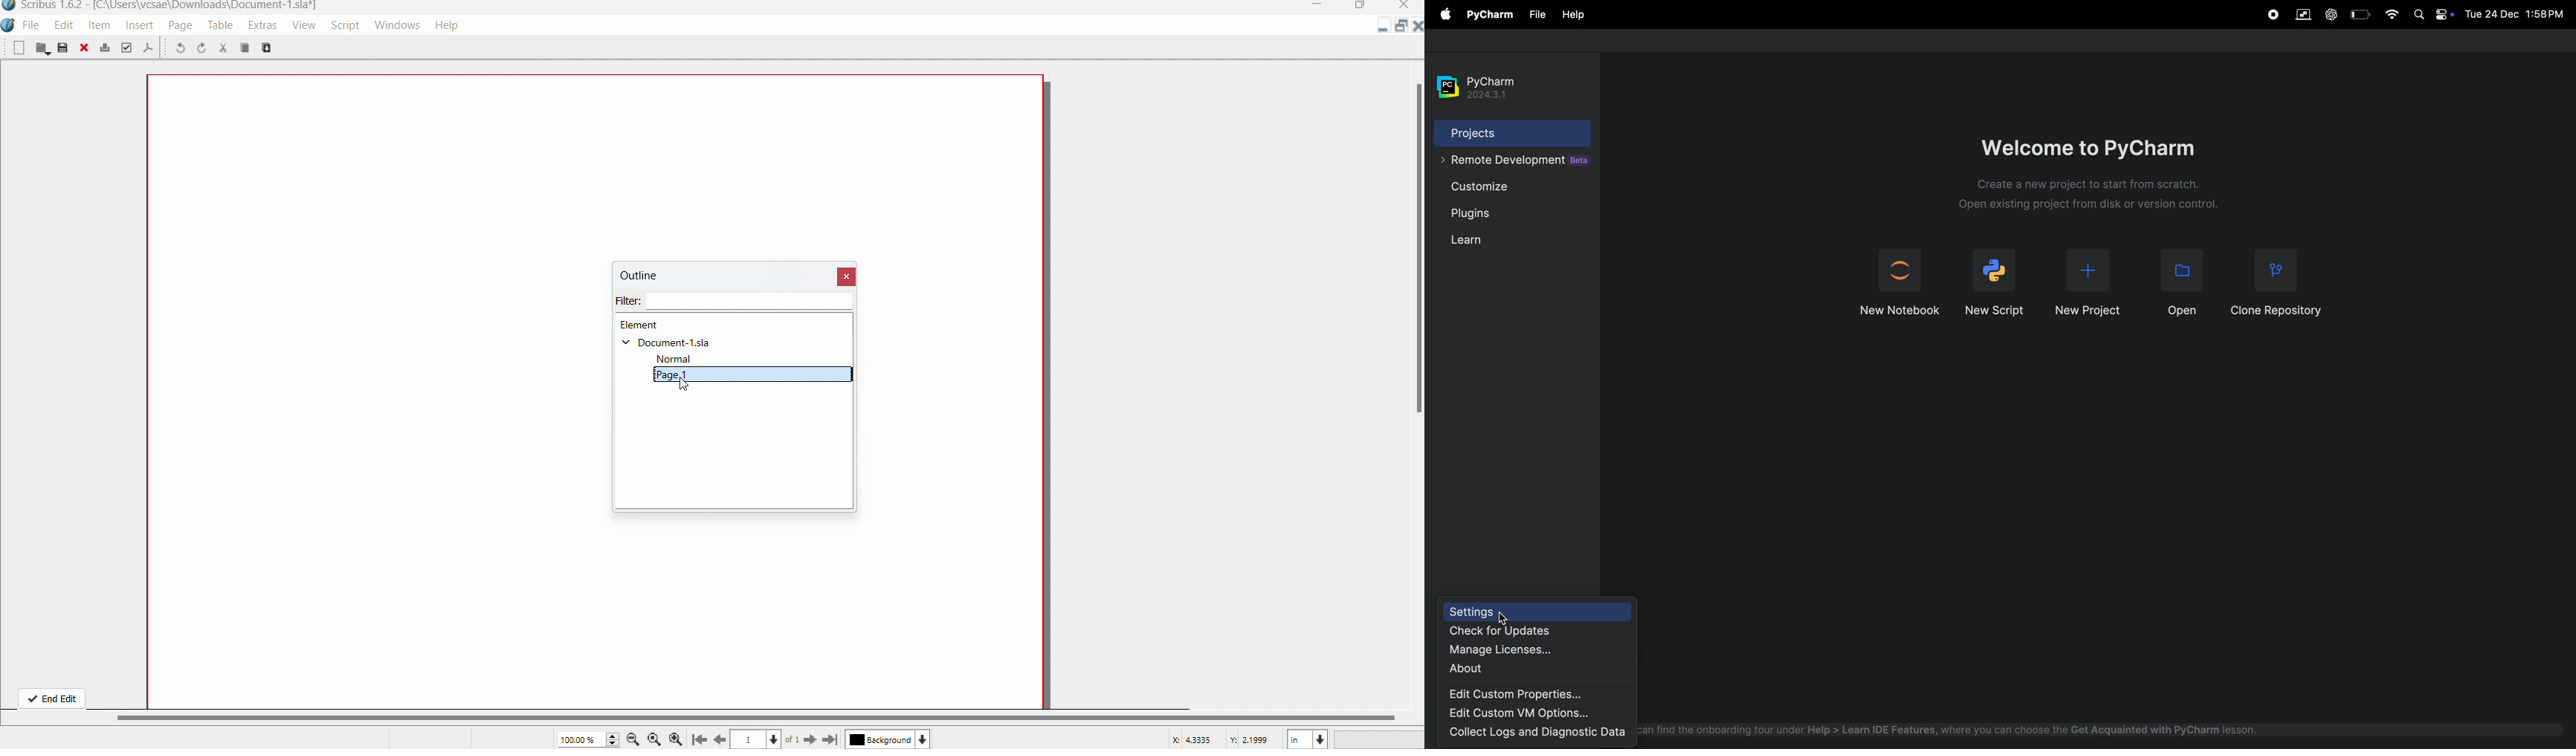 Image resolution: width=2576 pixels, height=756 pixels. Describe the element at coordinates (1359, 7) in the screenshot. I see `Box` at that location.